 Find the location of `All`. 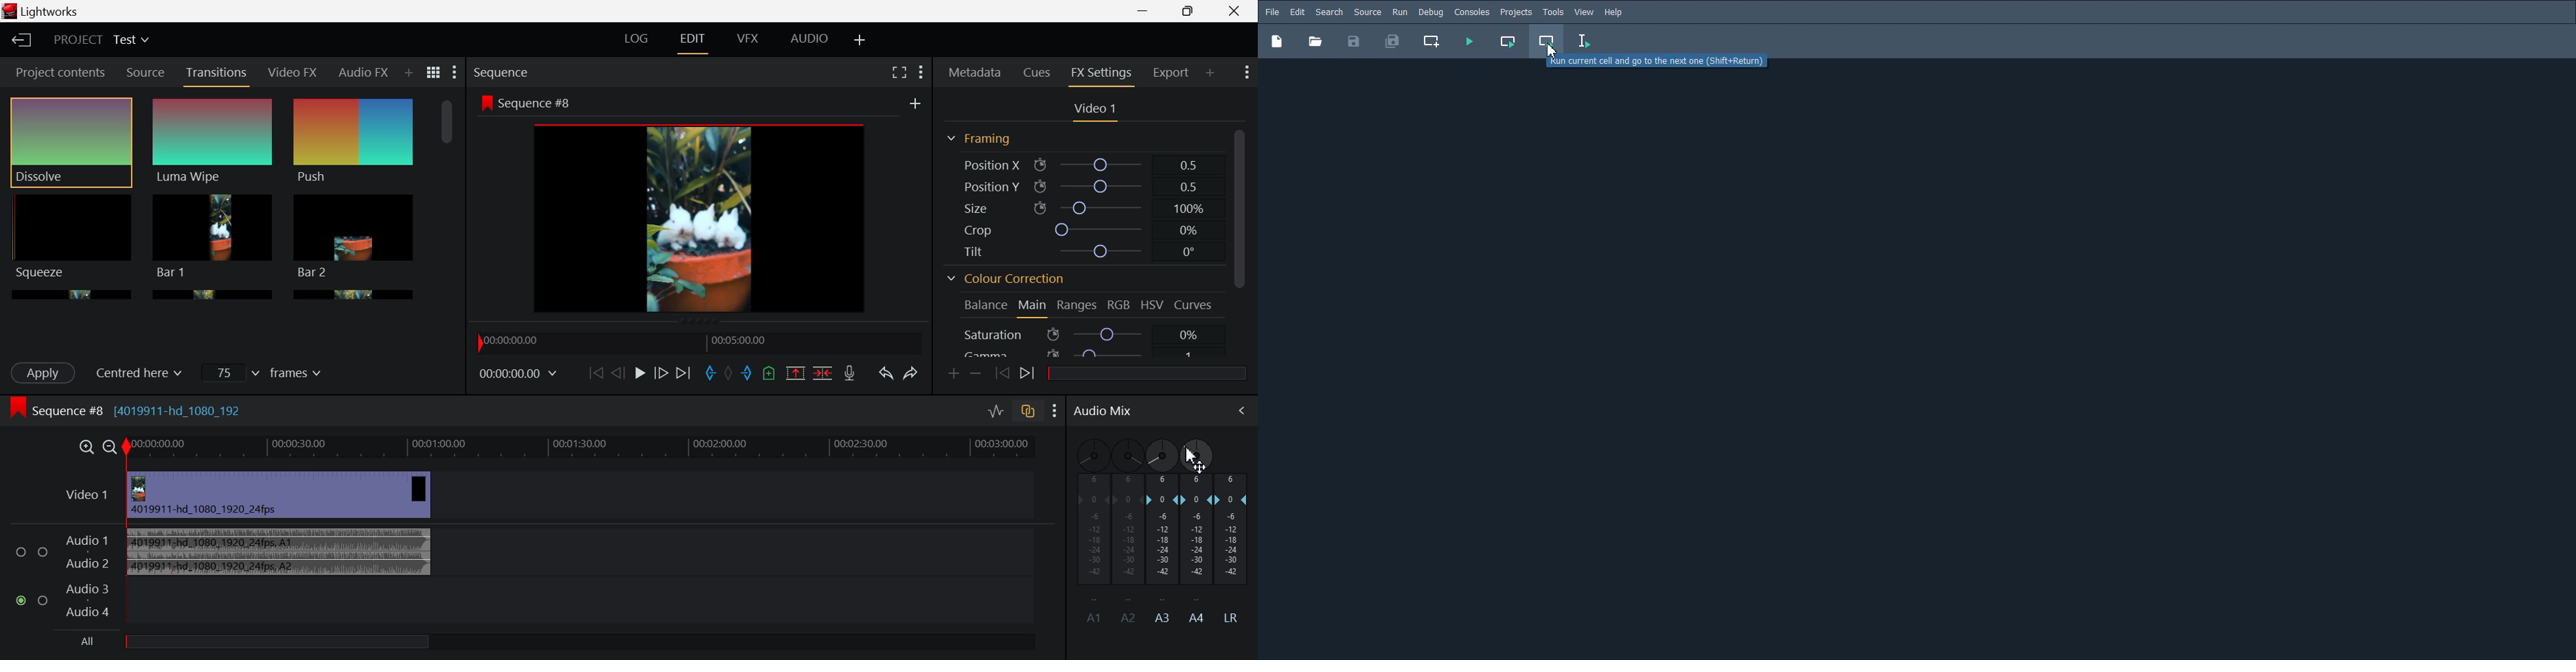

All is located at coordinates (269, 643).